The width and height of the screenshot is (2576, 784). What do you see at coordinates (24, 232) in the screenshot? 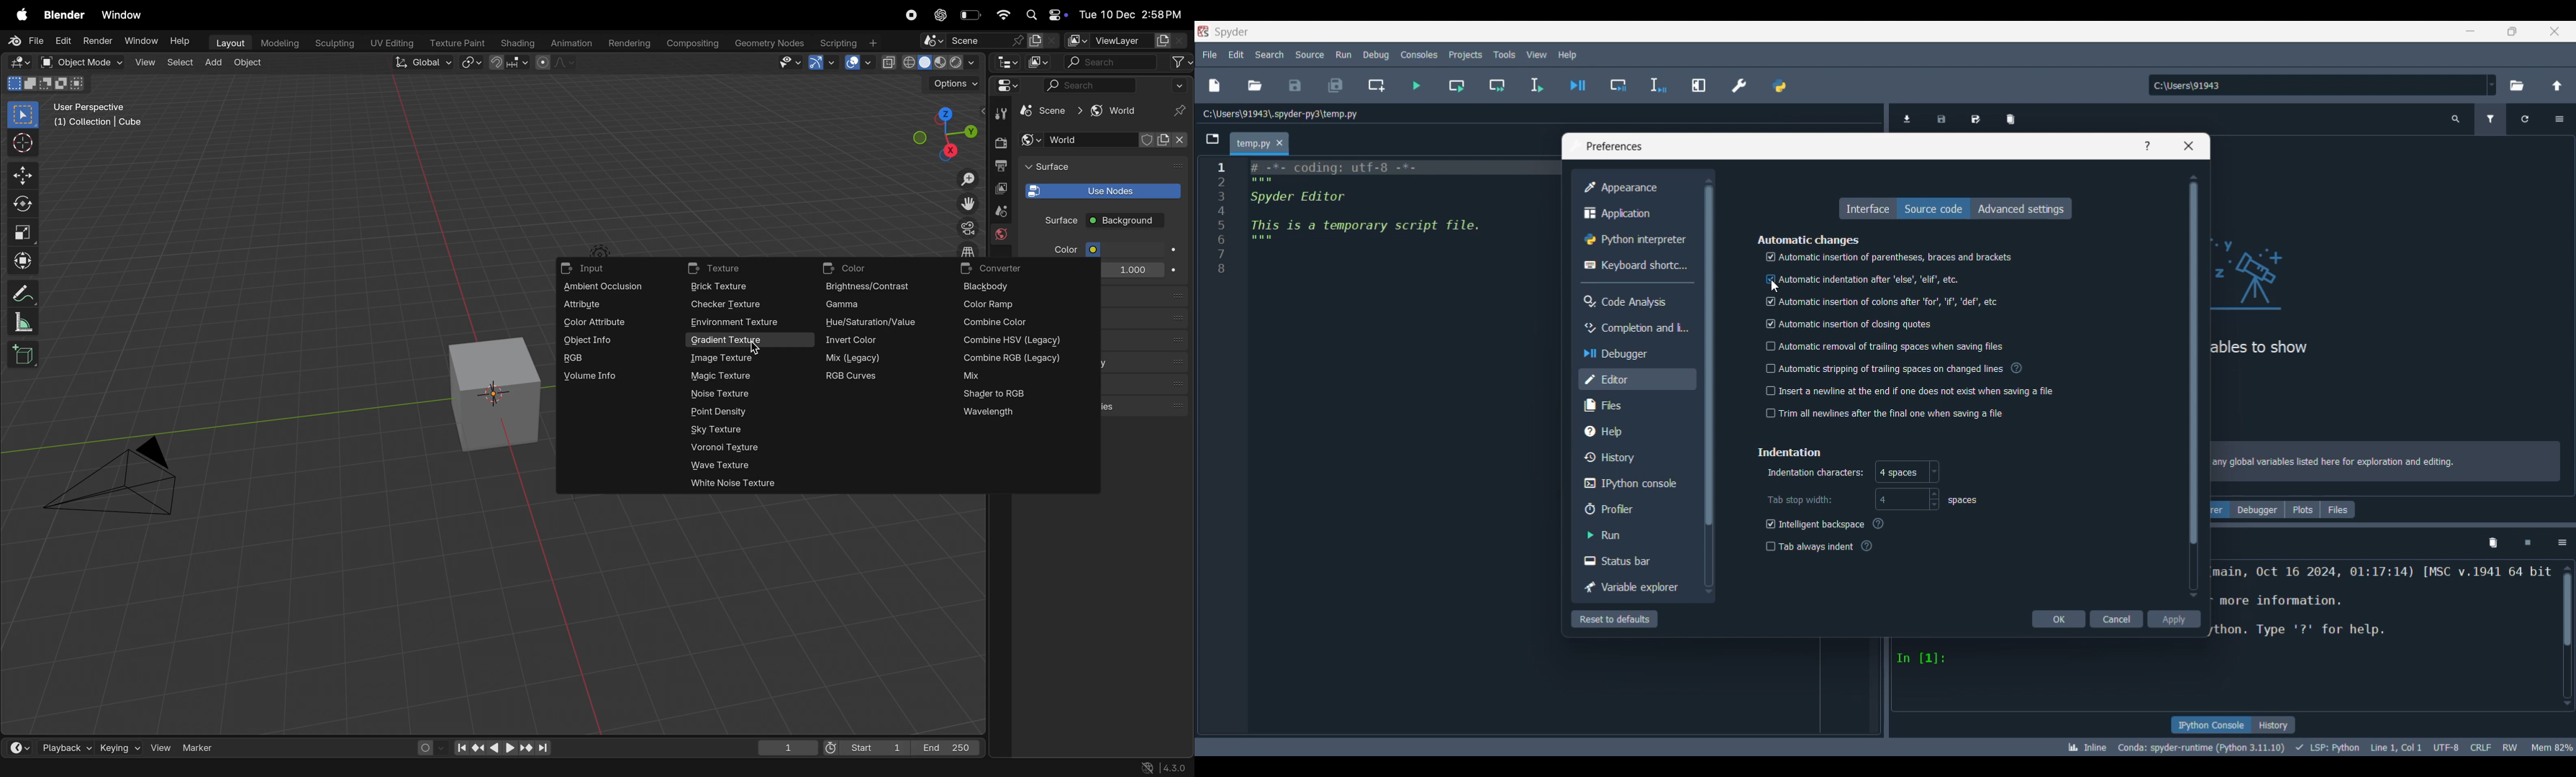
I see `scale` at bounding box center [24, 232].